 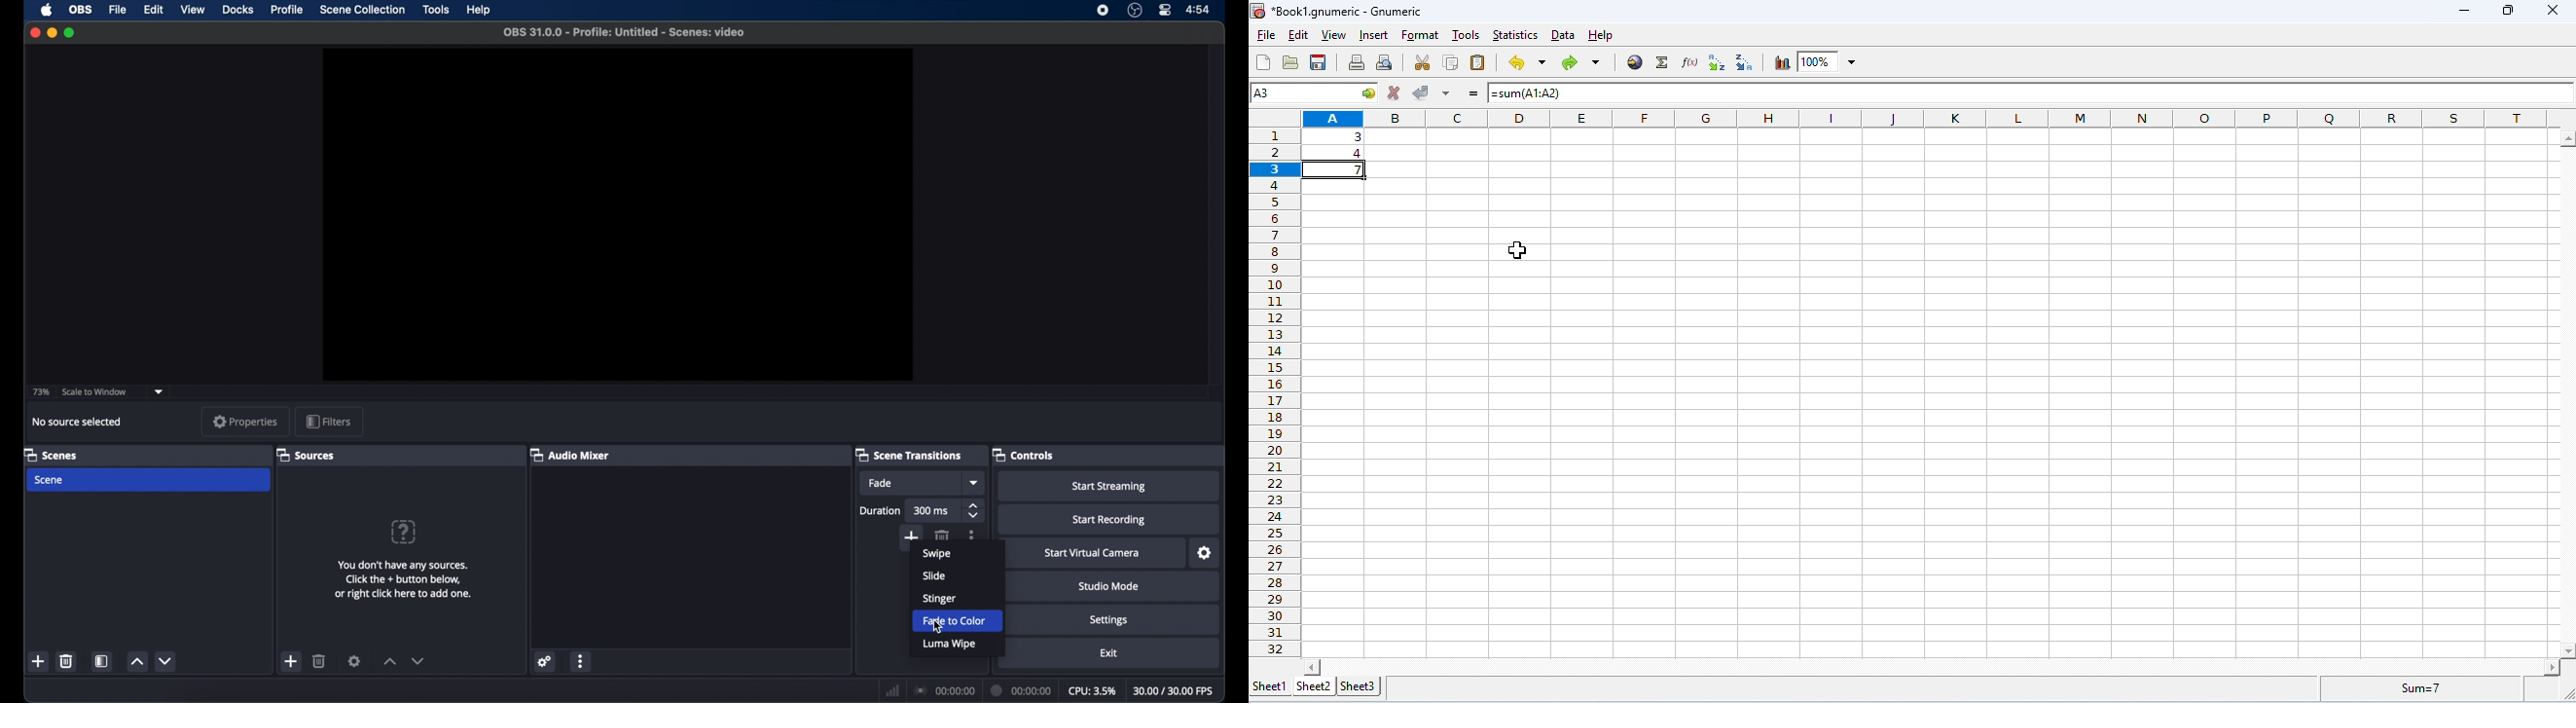 I want to click on no source selected, so click(x=77, y=422).